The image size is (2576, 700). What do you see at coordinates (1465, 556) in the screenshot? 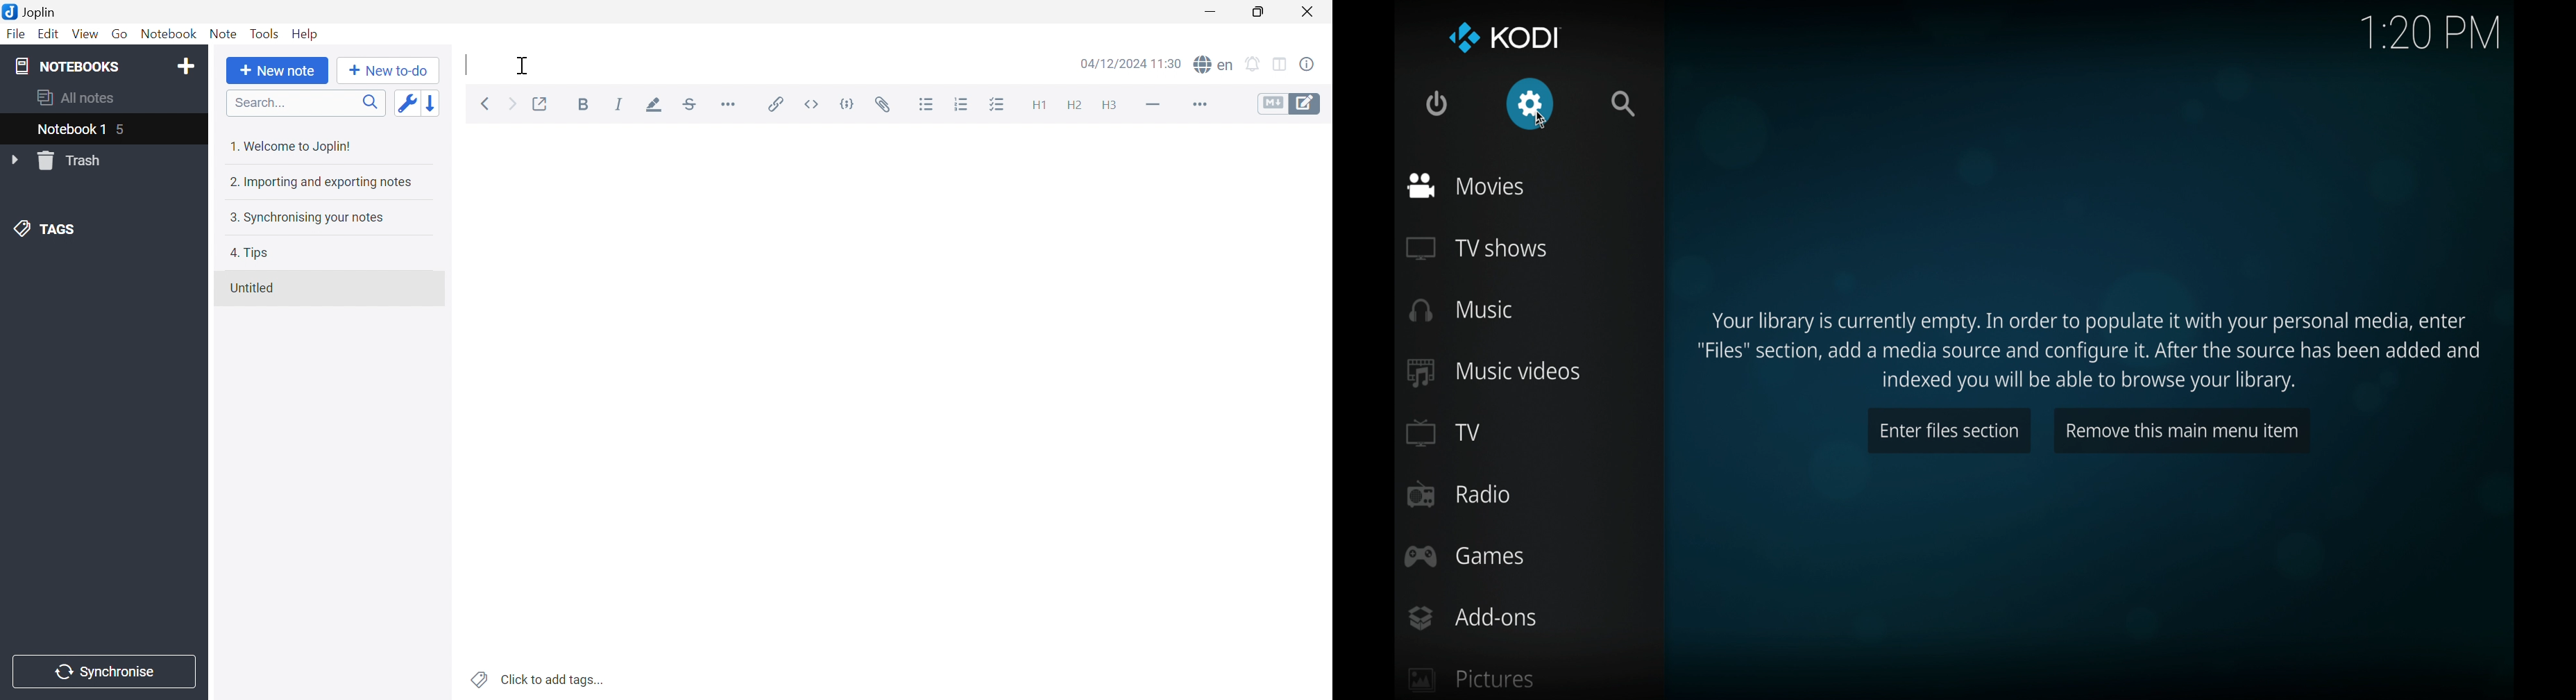
I see `games` at bounding box center [1465, 556].